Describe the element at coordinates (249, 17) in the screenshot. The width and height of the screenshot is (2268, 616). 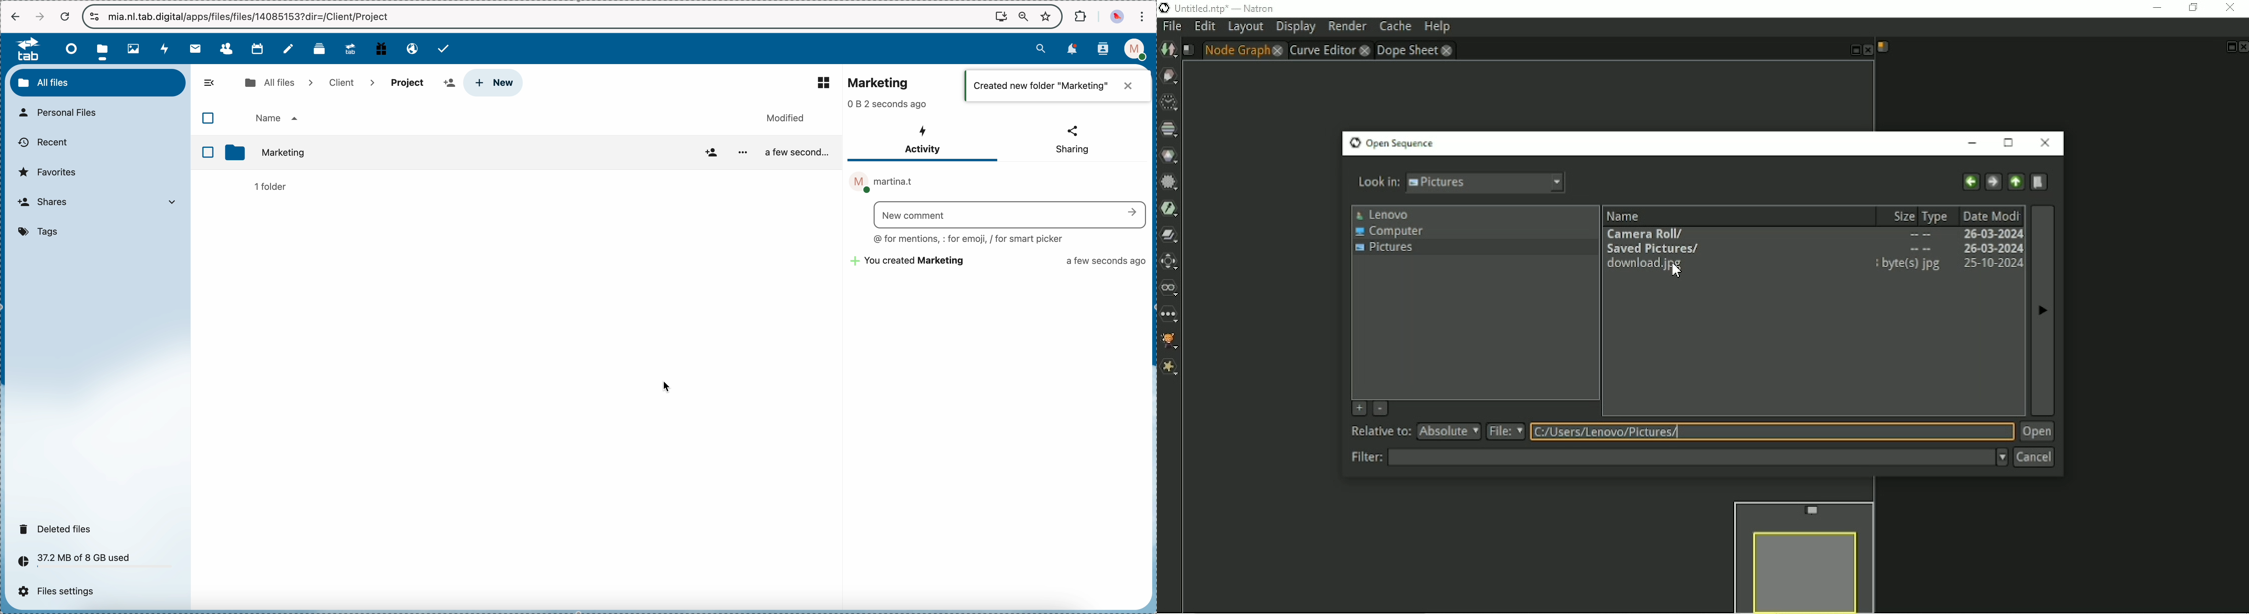
I see `url` at that location.